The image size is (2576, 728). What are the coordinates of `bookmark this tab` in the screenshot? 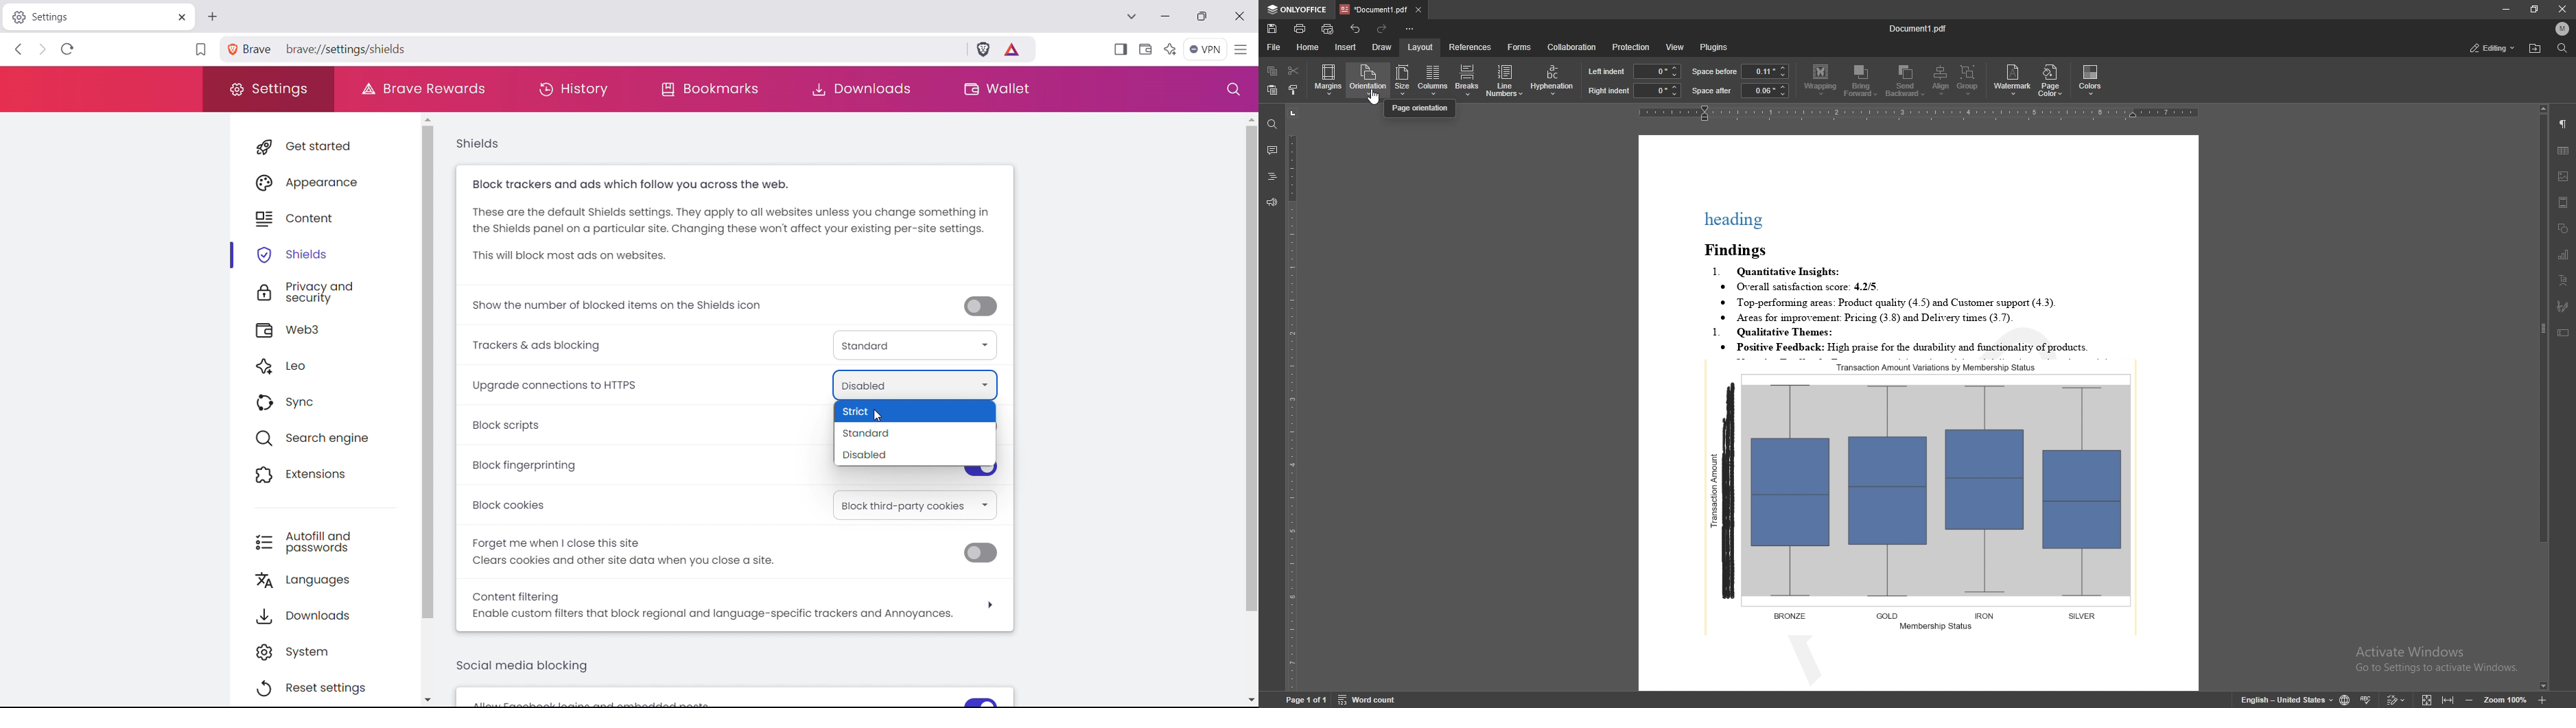 It's located at (201, 50).